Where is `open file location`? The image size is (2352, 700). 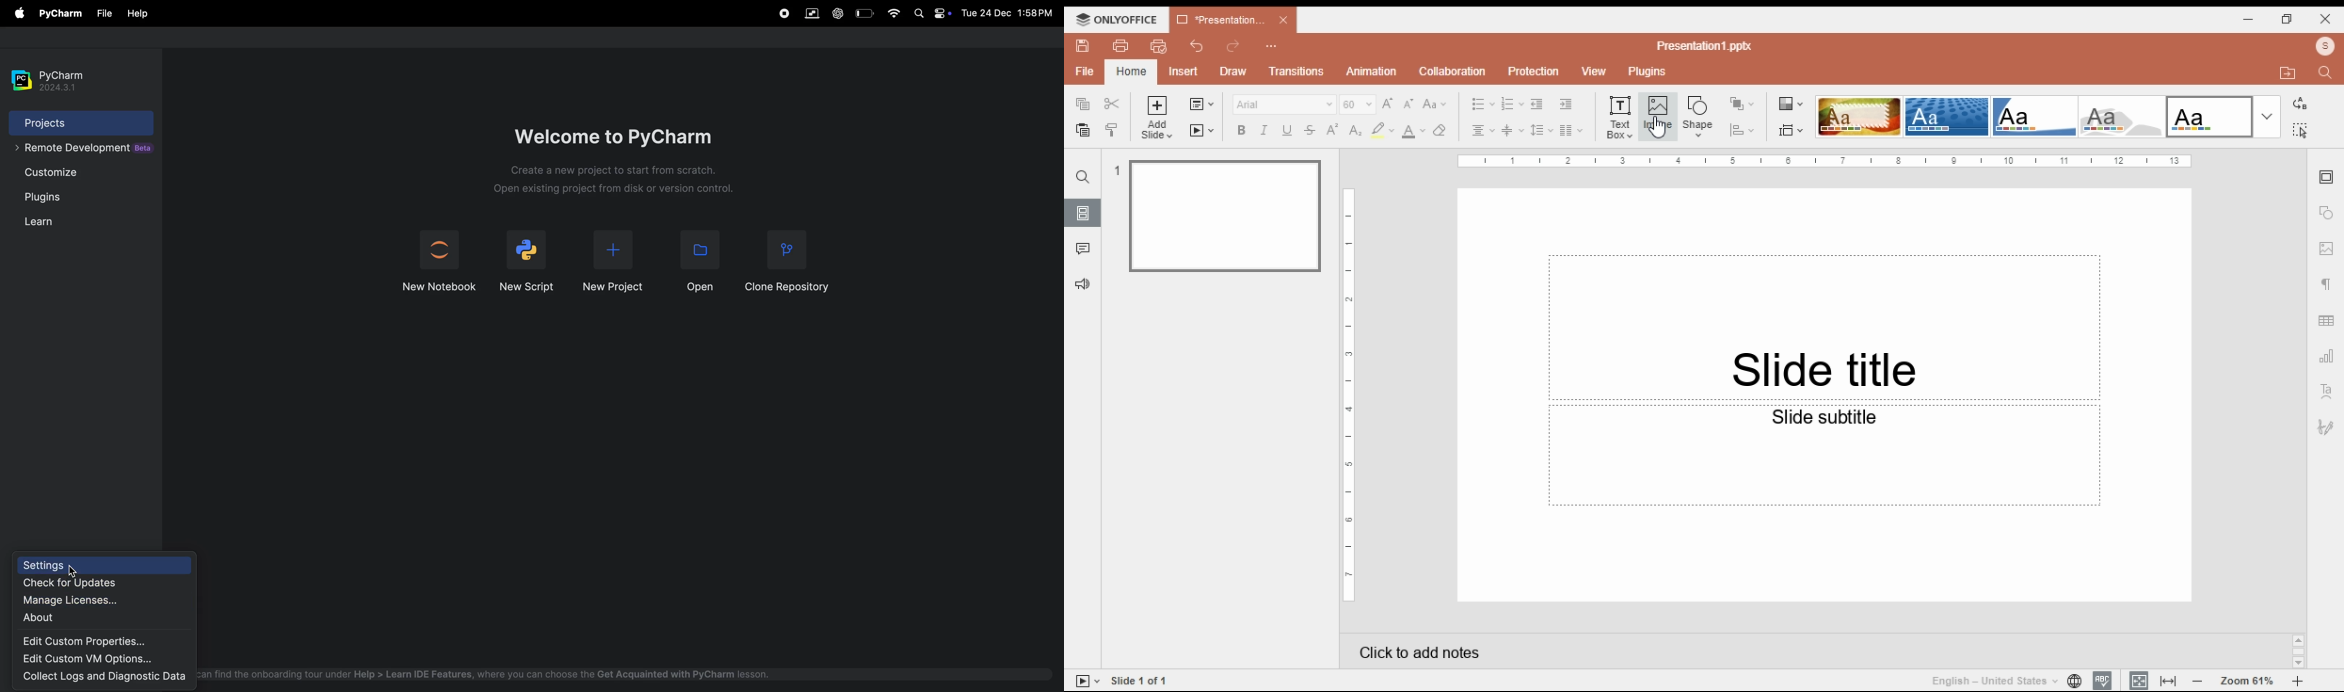
open file location is located at coordinates (2288, 73).